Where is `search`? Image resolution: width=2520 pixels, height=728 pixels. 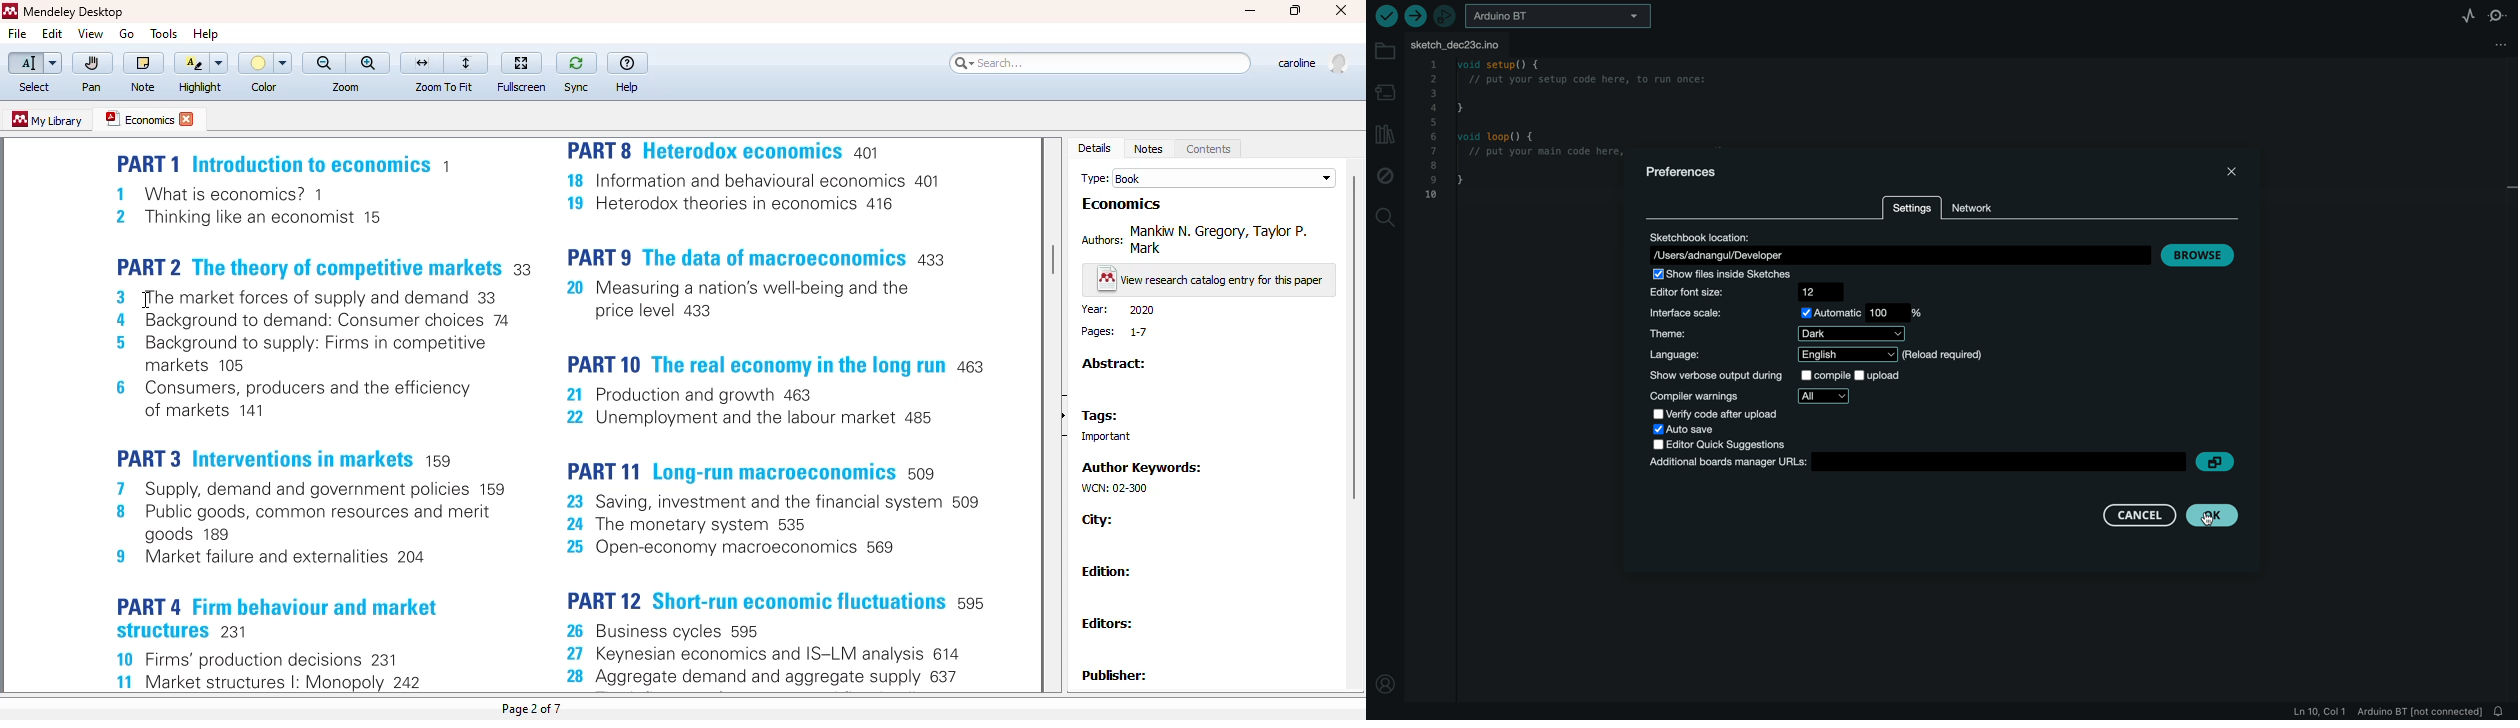
search is located at coordinates (1100, 63).